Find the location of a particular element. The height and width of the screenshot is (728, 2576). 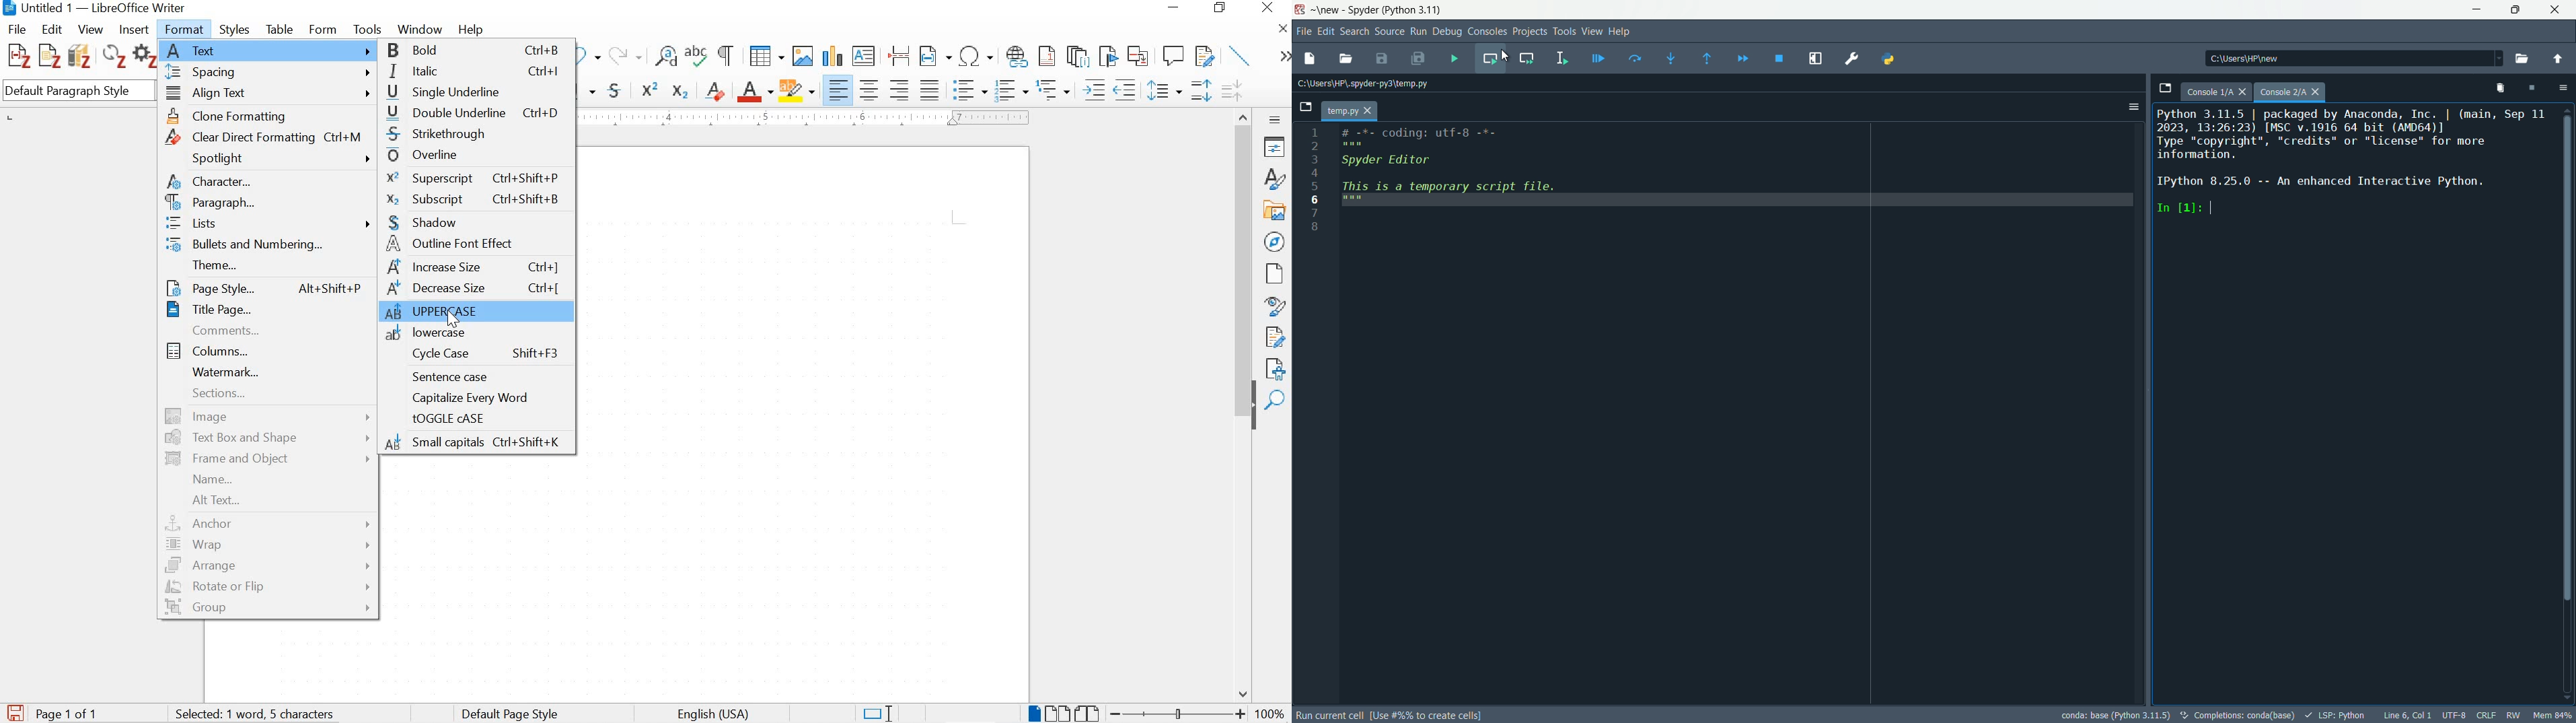

run selection or current line is located at coordinates (1567, 58).